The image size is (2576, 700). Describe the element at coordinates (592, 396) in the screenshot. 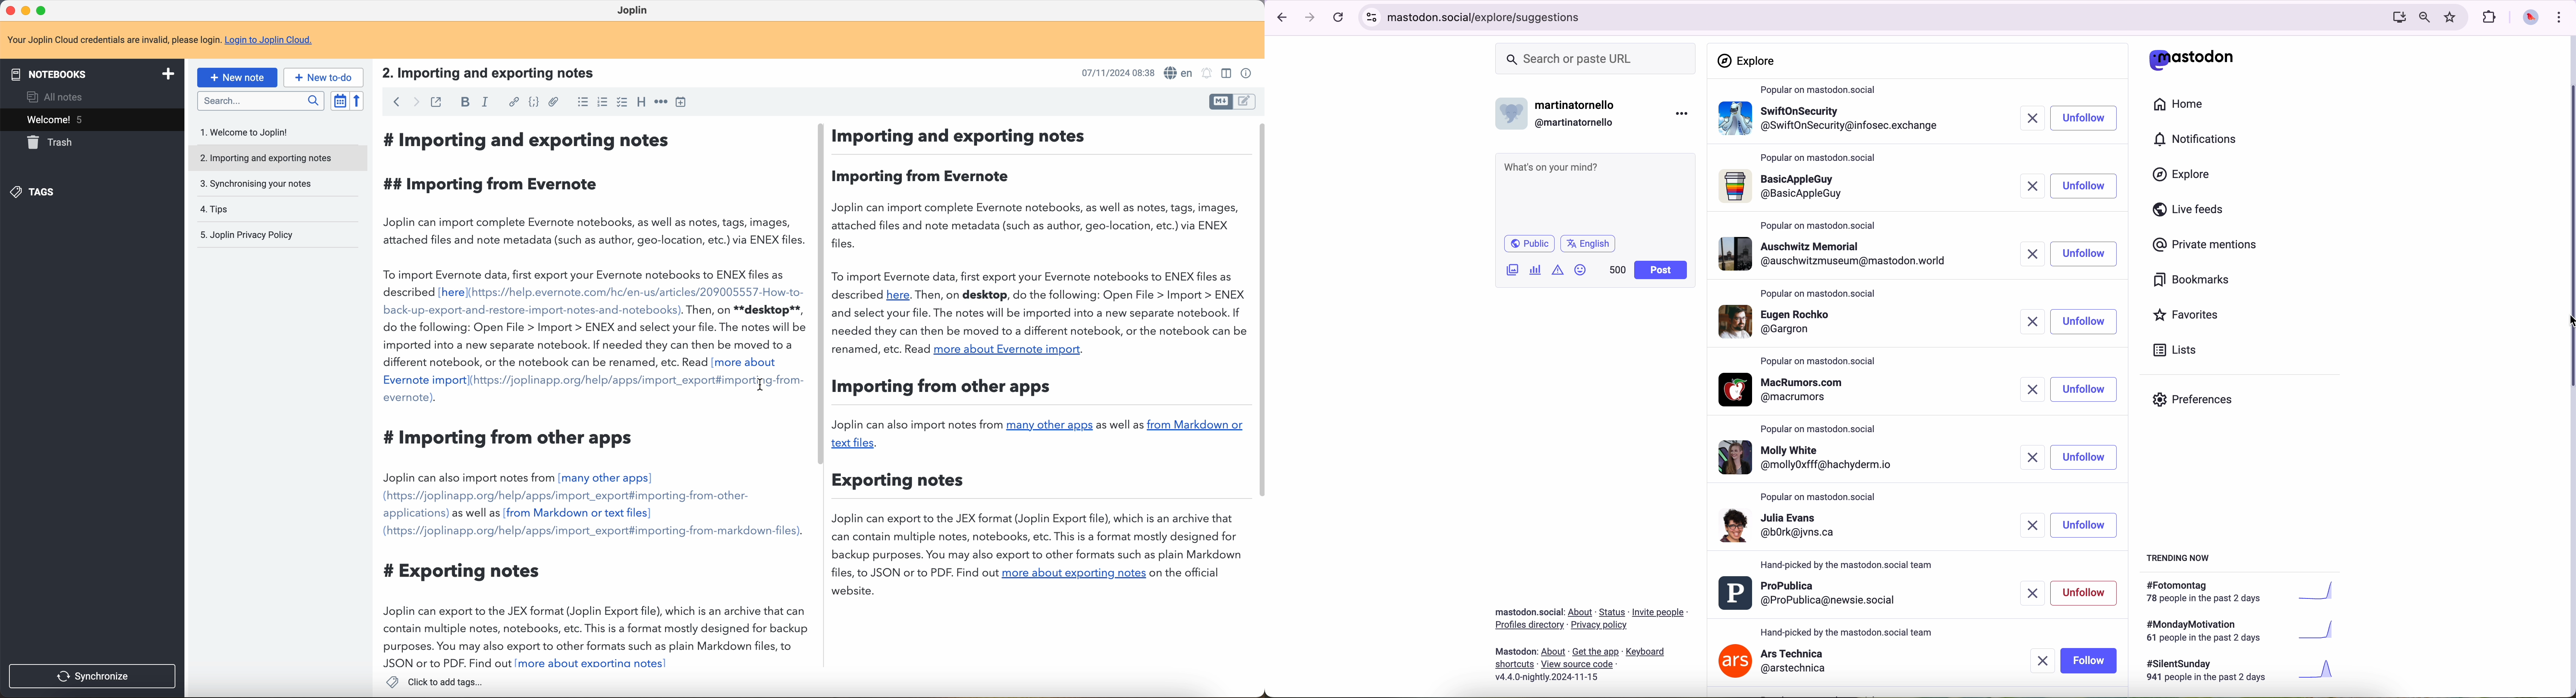

I see `Importing and exporting notes: Joplin can import complete Evernote notebooks, as well as notes, tags, images, attached files and note metadata (such as as author, geo-location, etc) vía ENEX files. To import Evernote data, first export your Evernote notebooks to ENEX files aside described (here)…` at that location.